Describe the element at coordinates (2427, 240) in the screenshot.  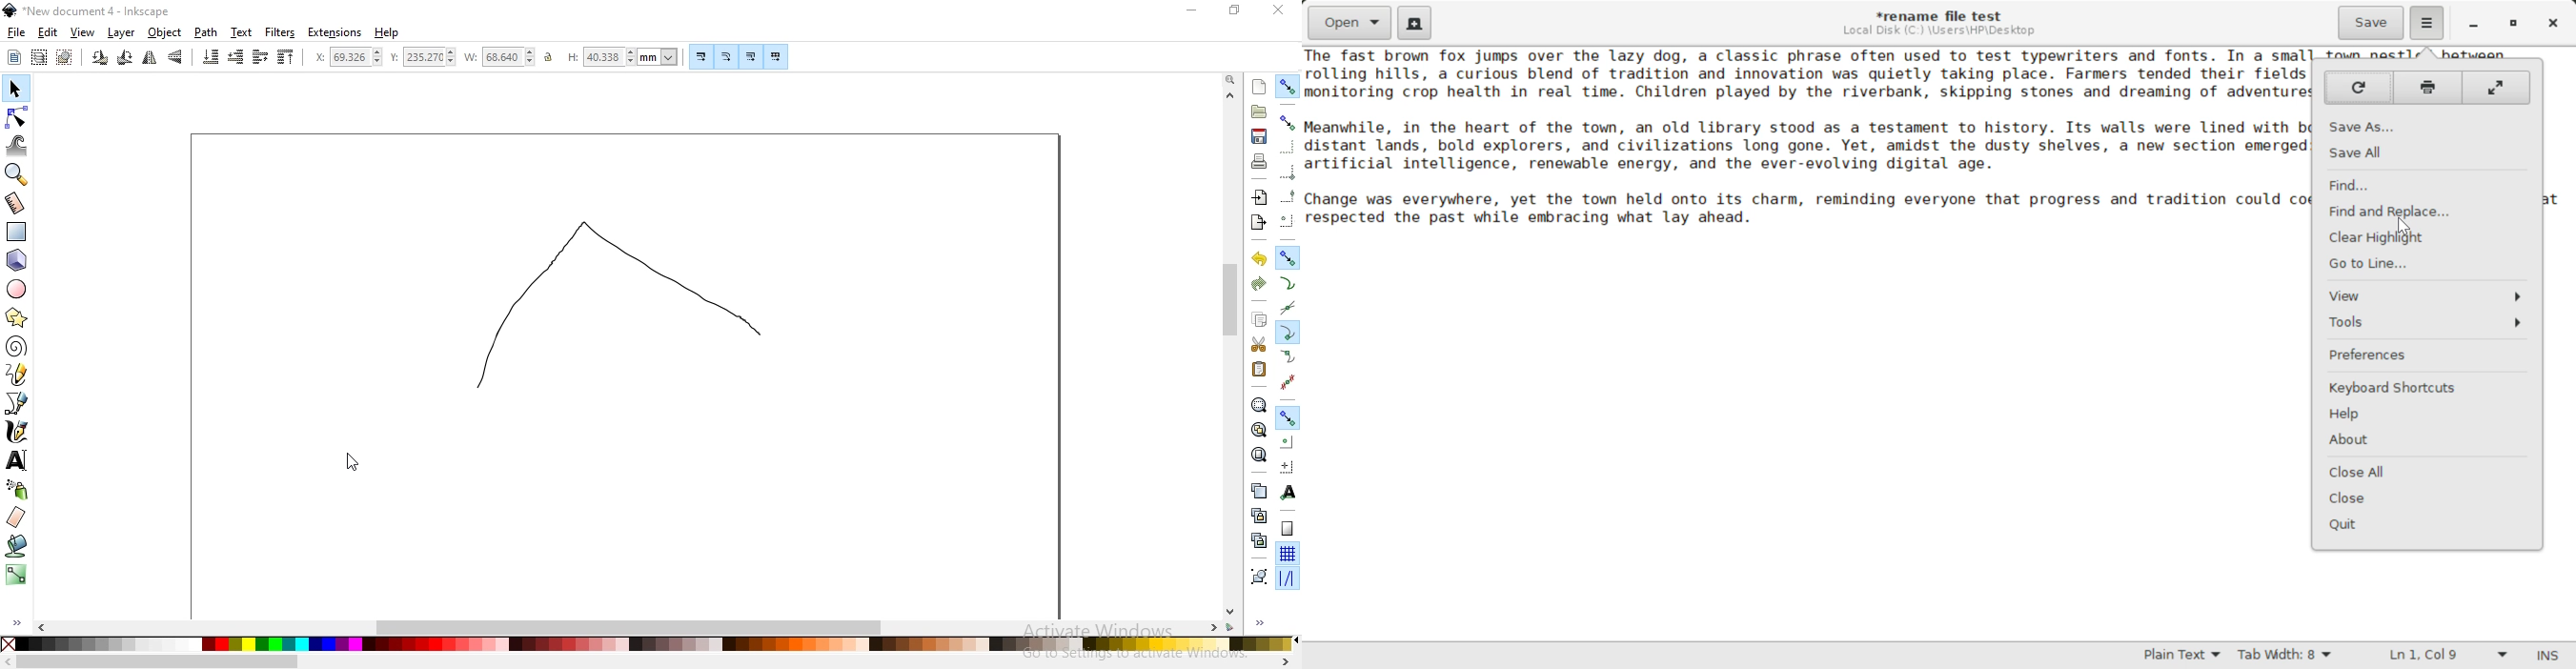
I see `Clear Highlight` at that location.